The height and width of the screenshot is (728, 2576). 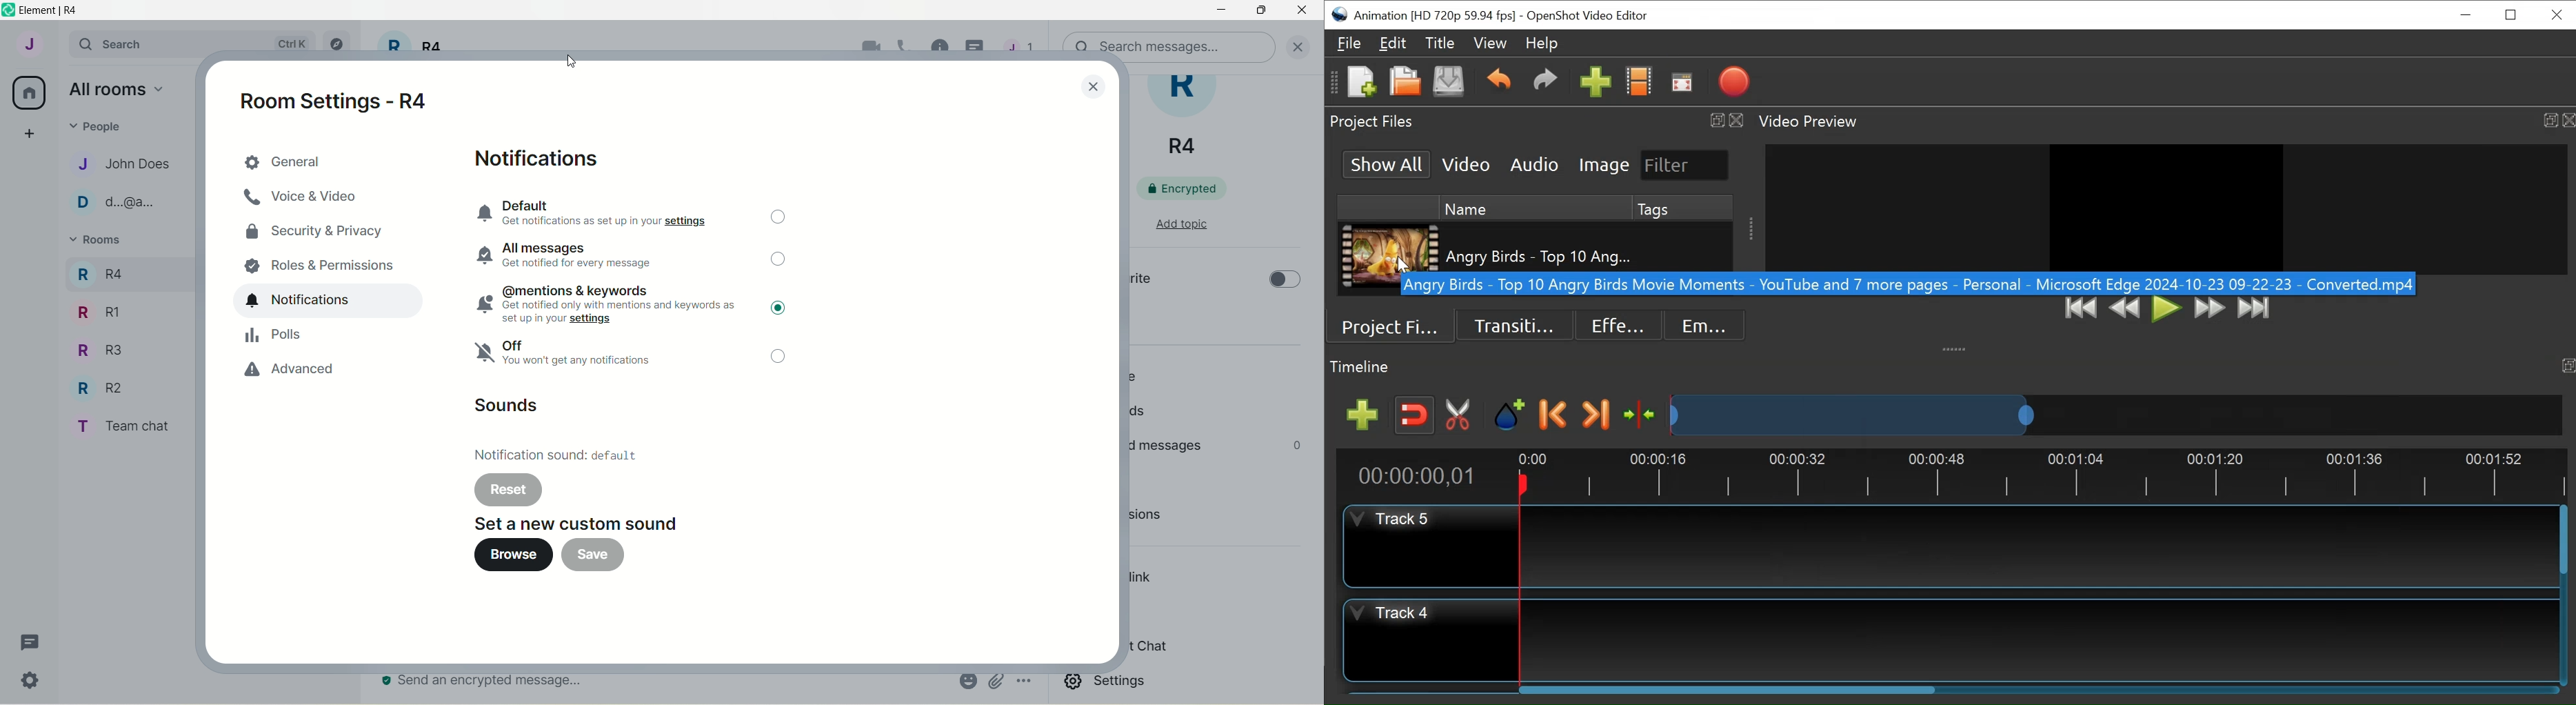 What do you see at coordinates (1316, 390) in the screenshot?
I see `vertical scroll bar` at bounding box center [1316, 390].